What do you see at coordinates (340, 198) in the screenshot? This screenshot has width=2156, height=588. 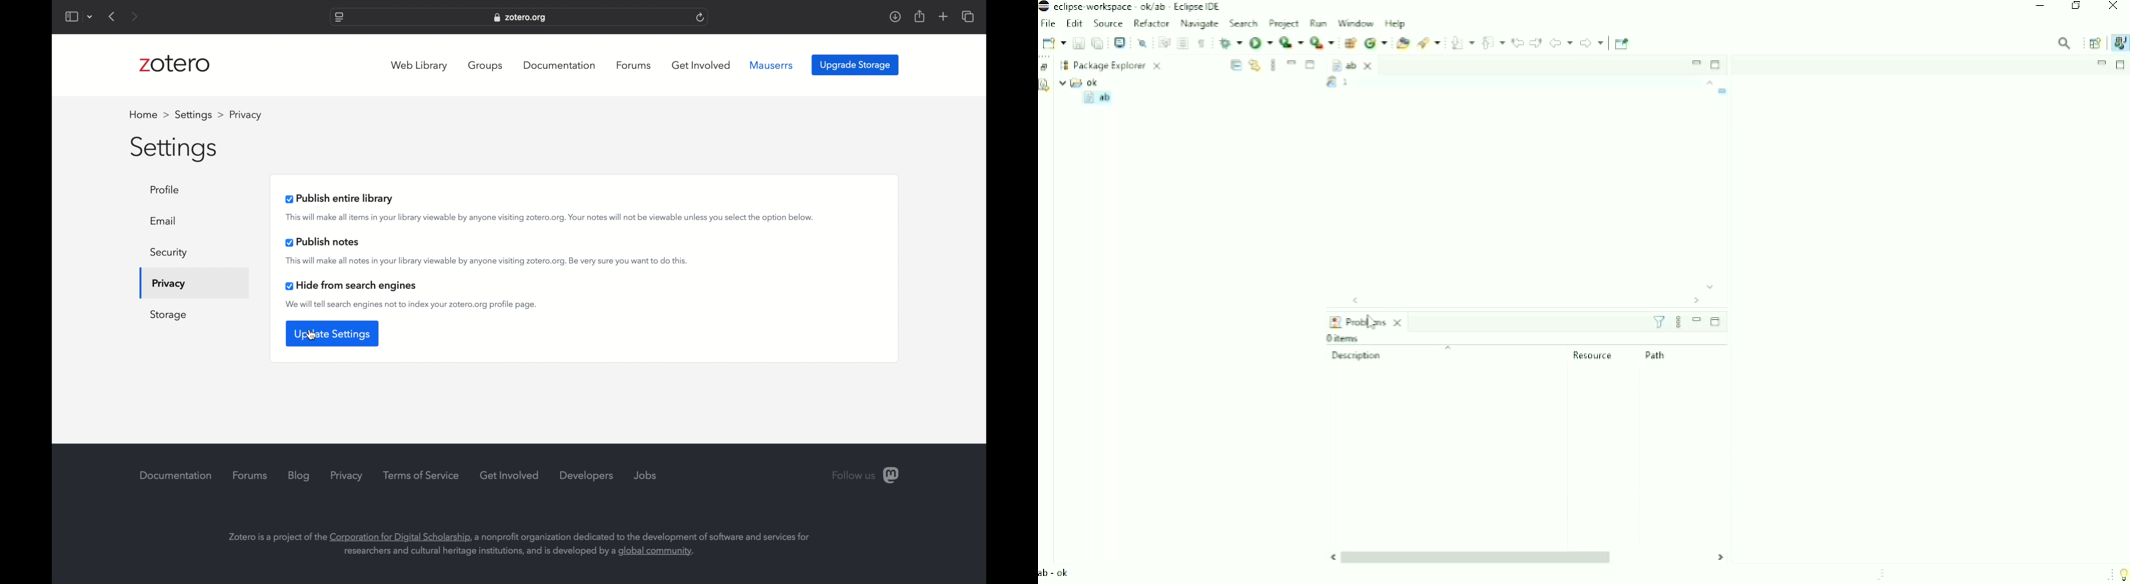 I see `publish entire library` at bounding box center [340, 198].